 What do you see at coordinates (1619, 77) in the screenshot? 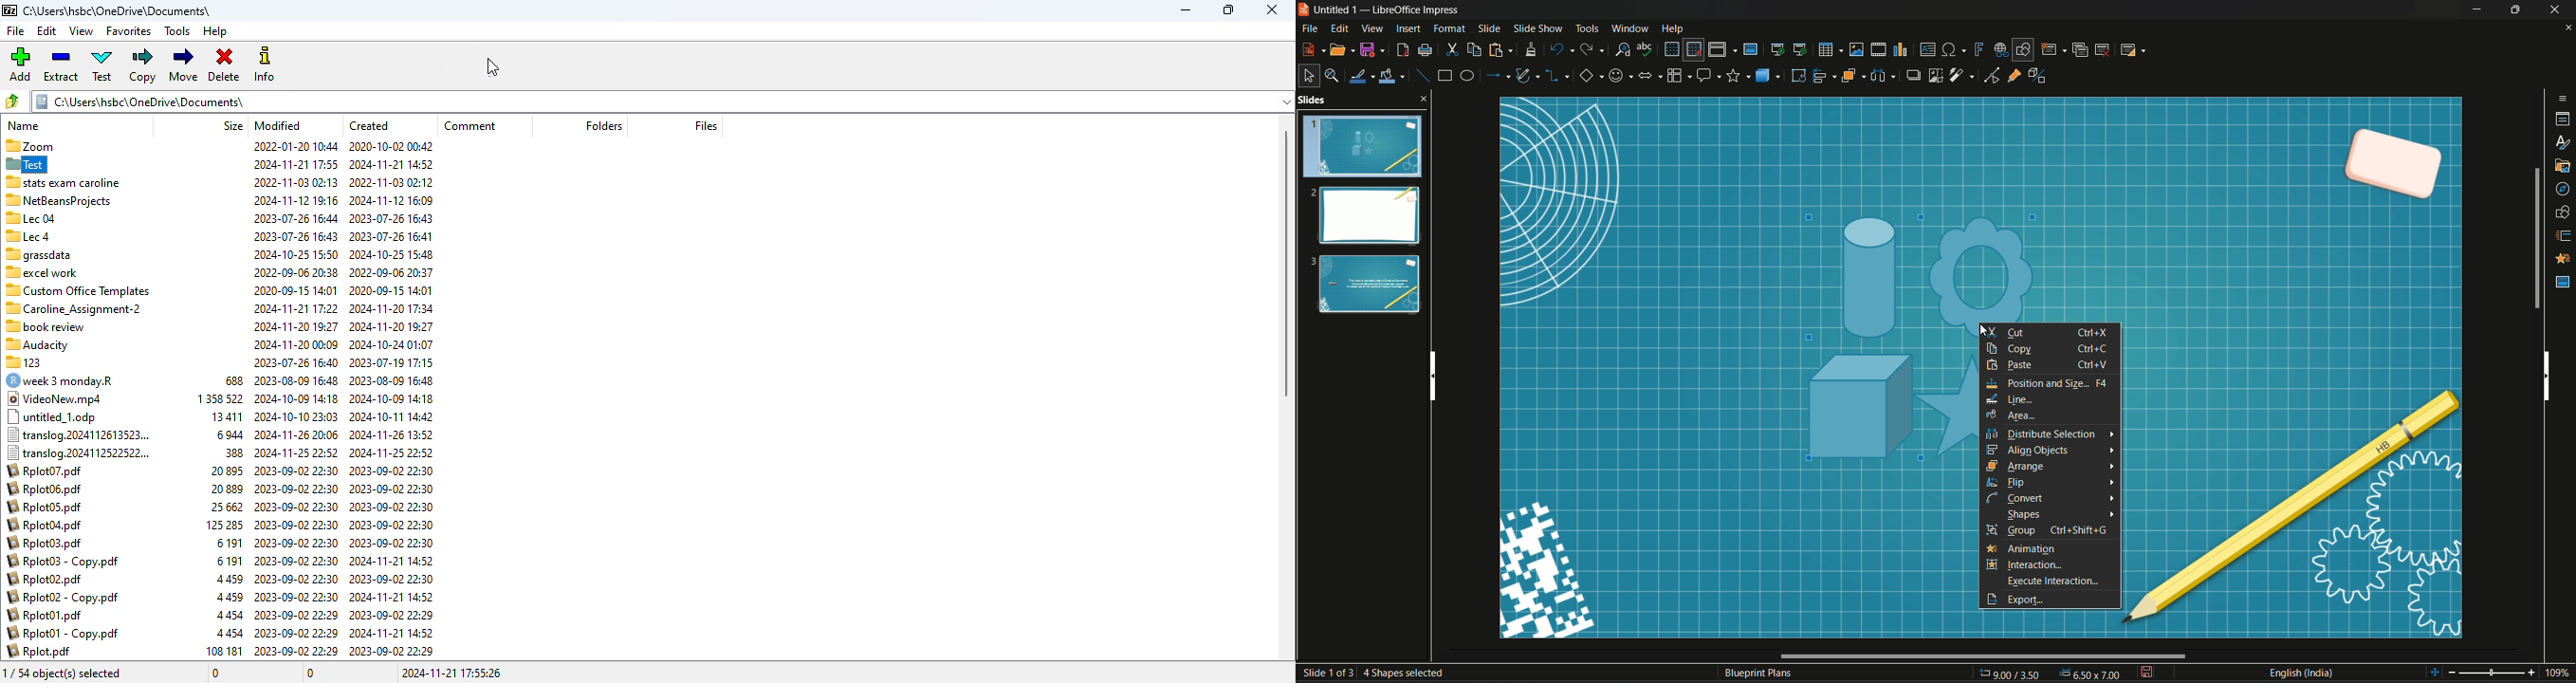
I see `symbol shape` at bounding box center [1619, 77].